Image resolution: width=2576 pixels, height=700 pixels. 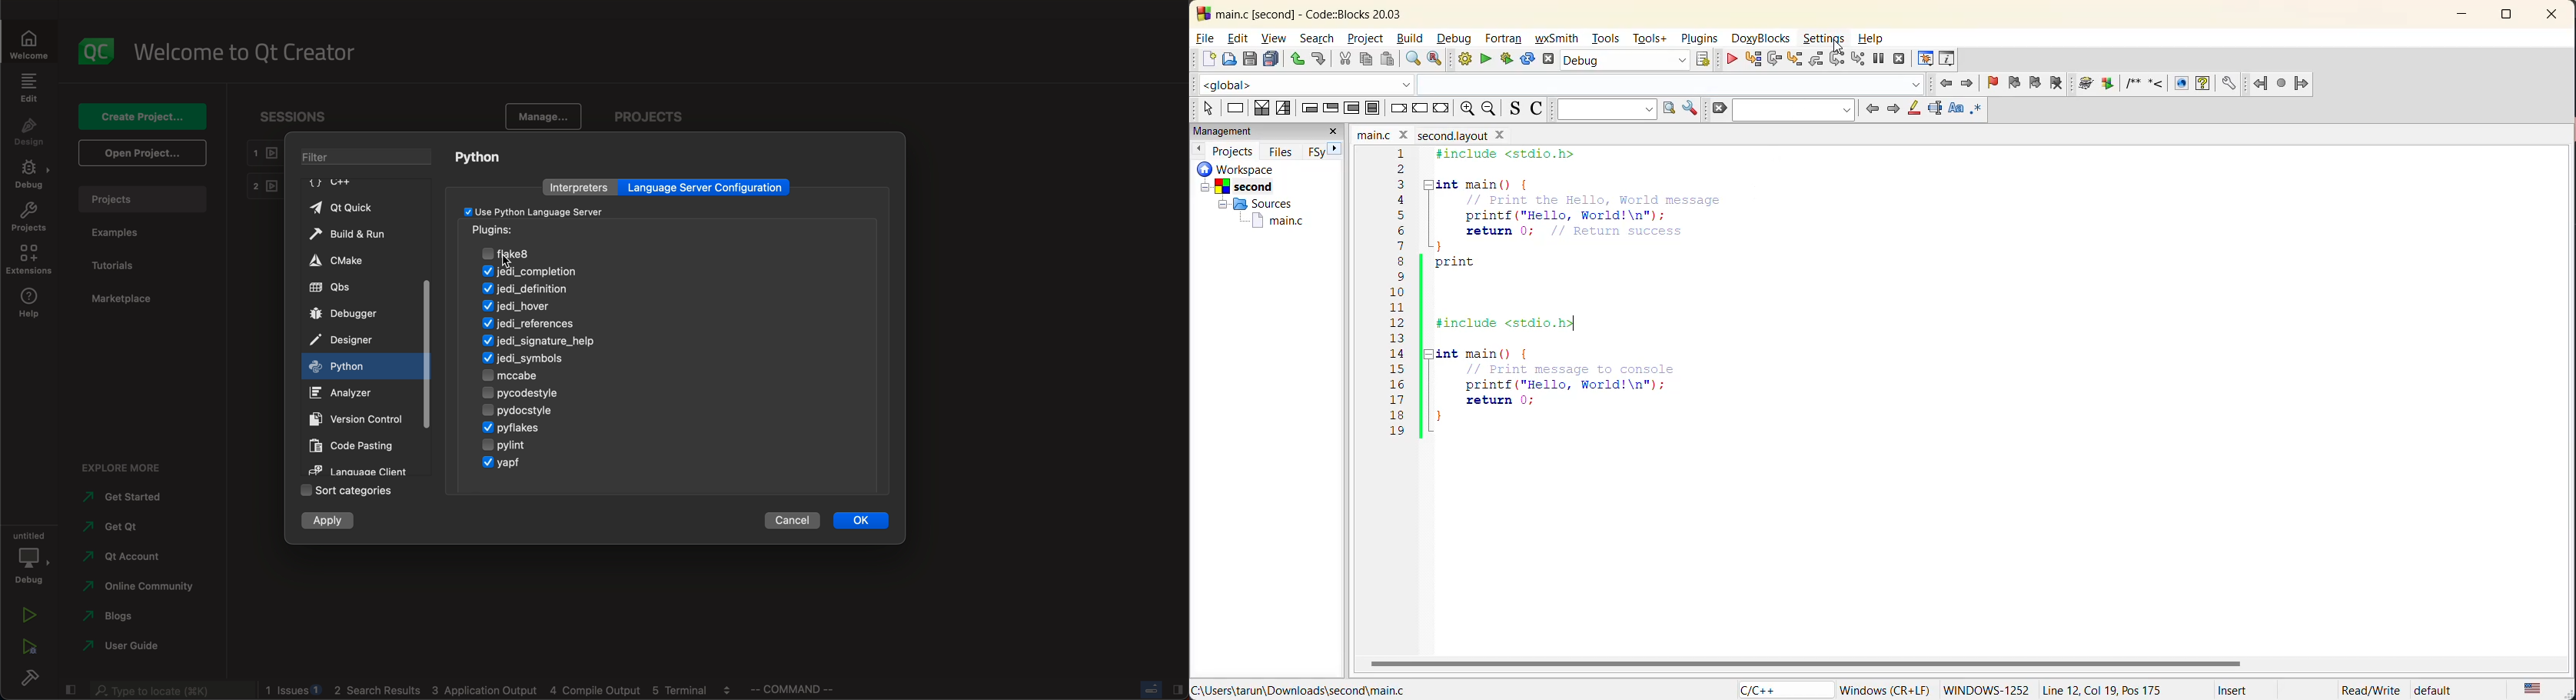 I want to click on jump forward, so click(x=1966, y=85).